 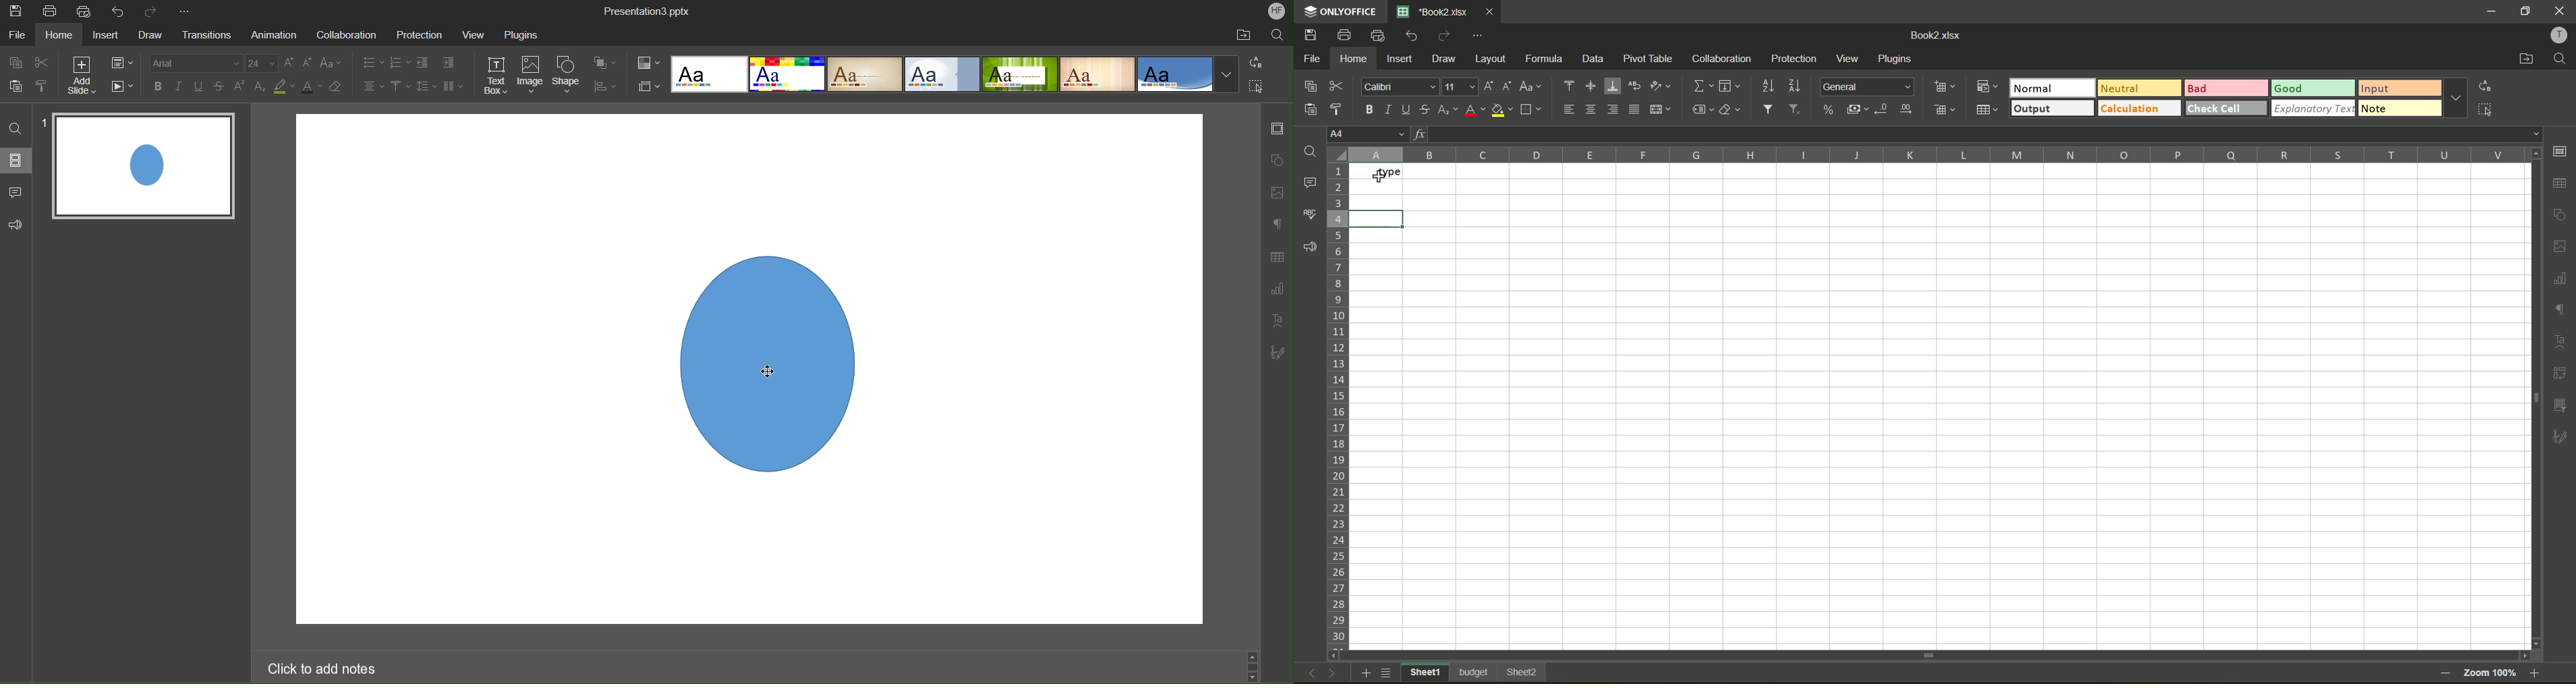 What do you see at coordinates (199, 88) in the screenshot?
I see `Underline` at bounding box center [199, 88].